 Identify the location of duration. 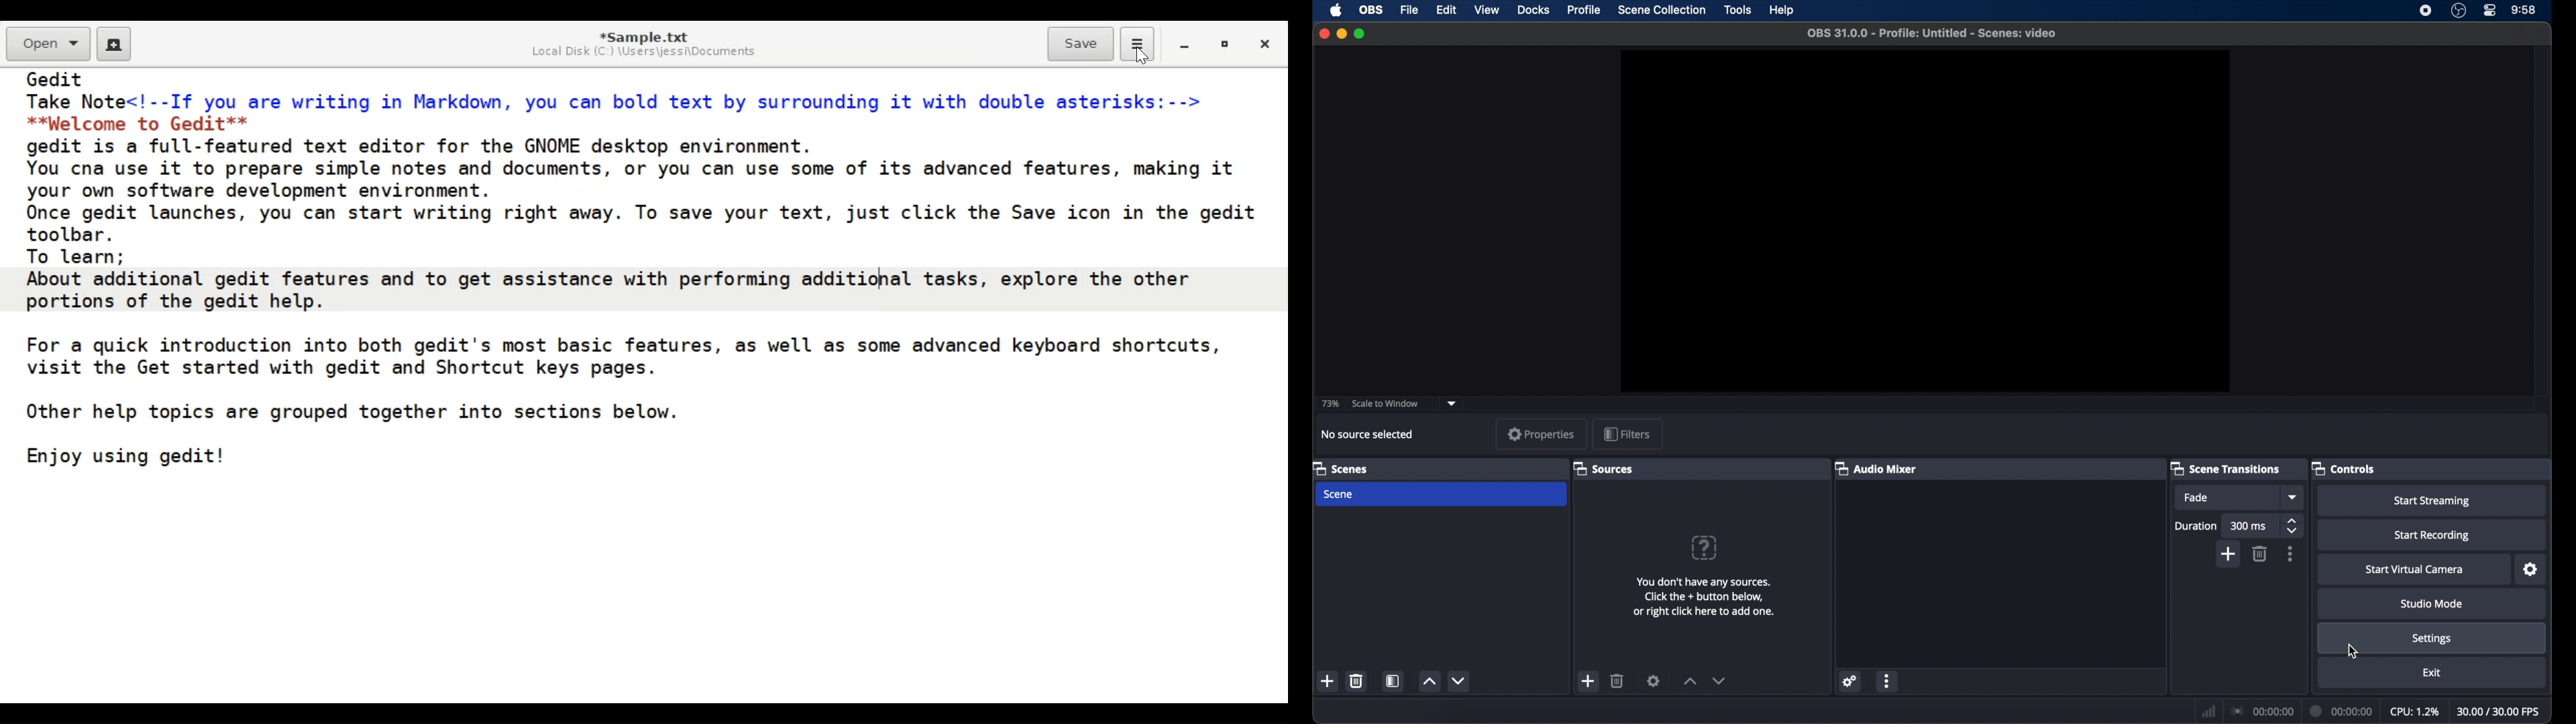
(2195, 526).